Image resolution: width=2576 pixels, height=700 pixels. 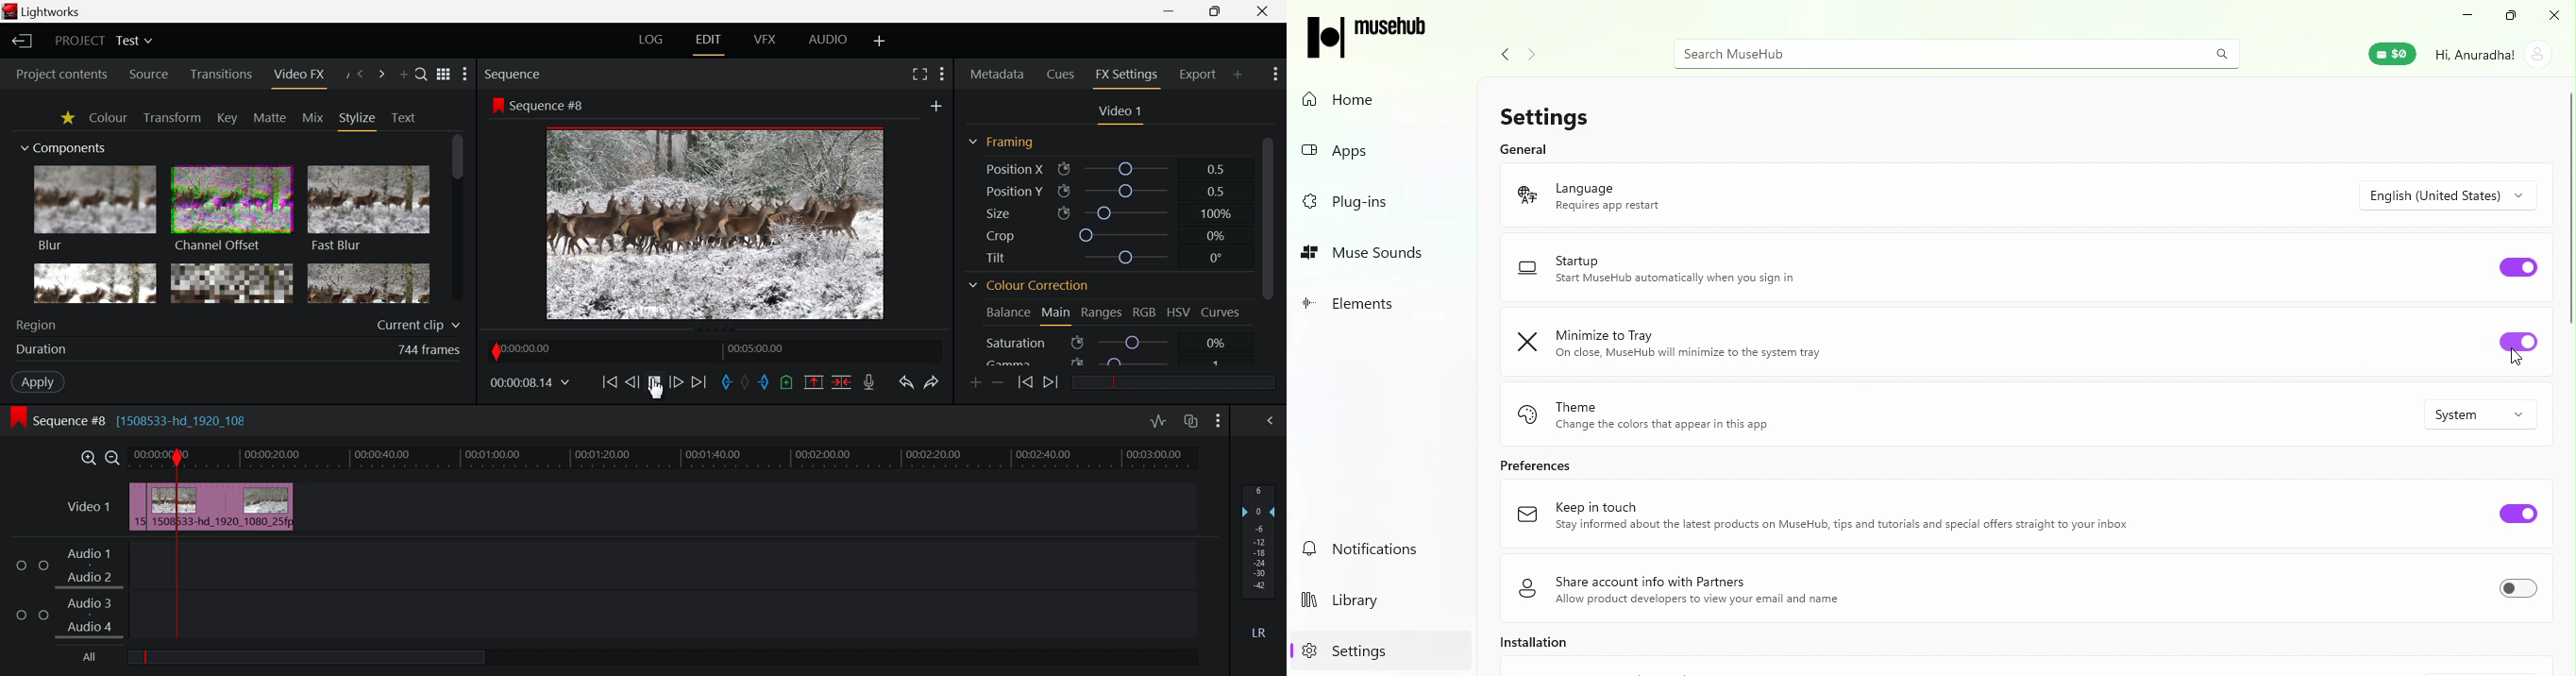 I want to click on To Start, so click(x=610, y=382).